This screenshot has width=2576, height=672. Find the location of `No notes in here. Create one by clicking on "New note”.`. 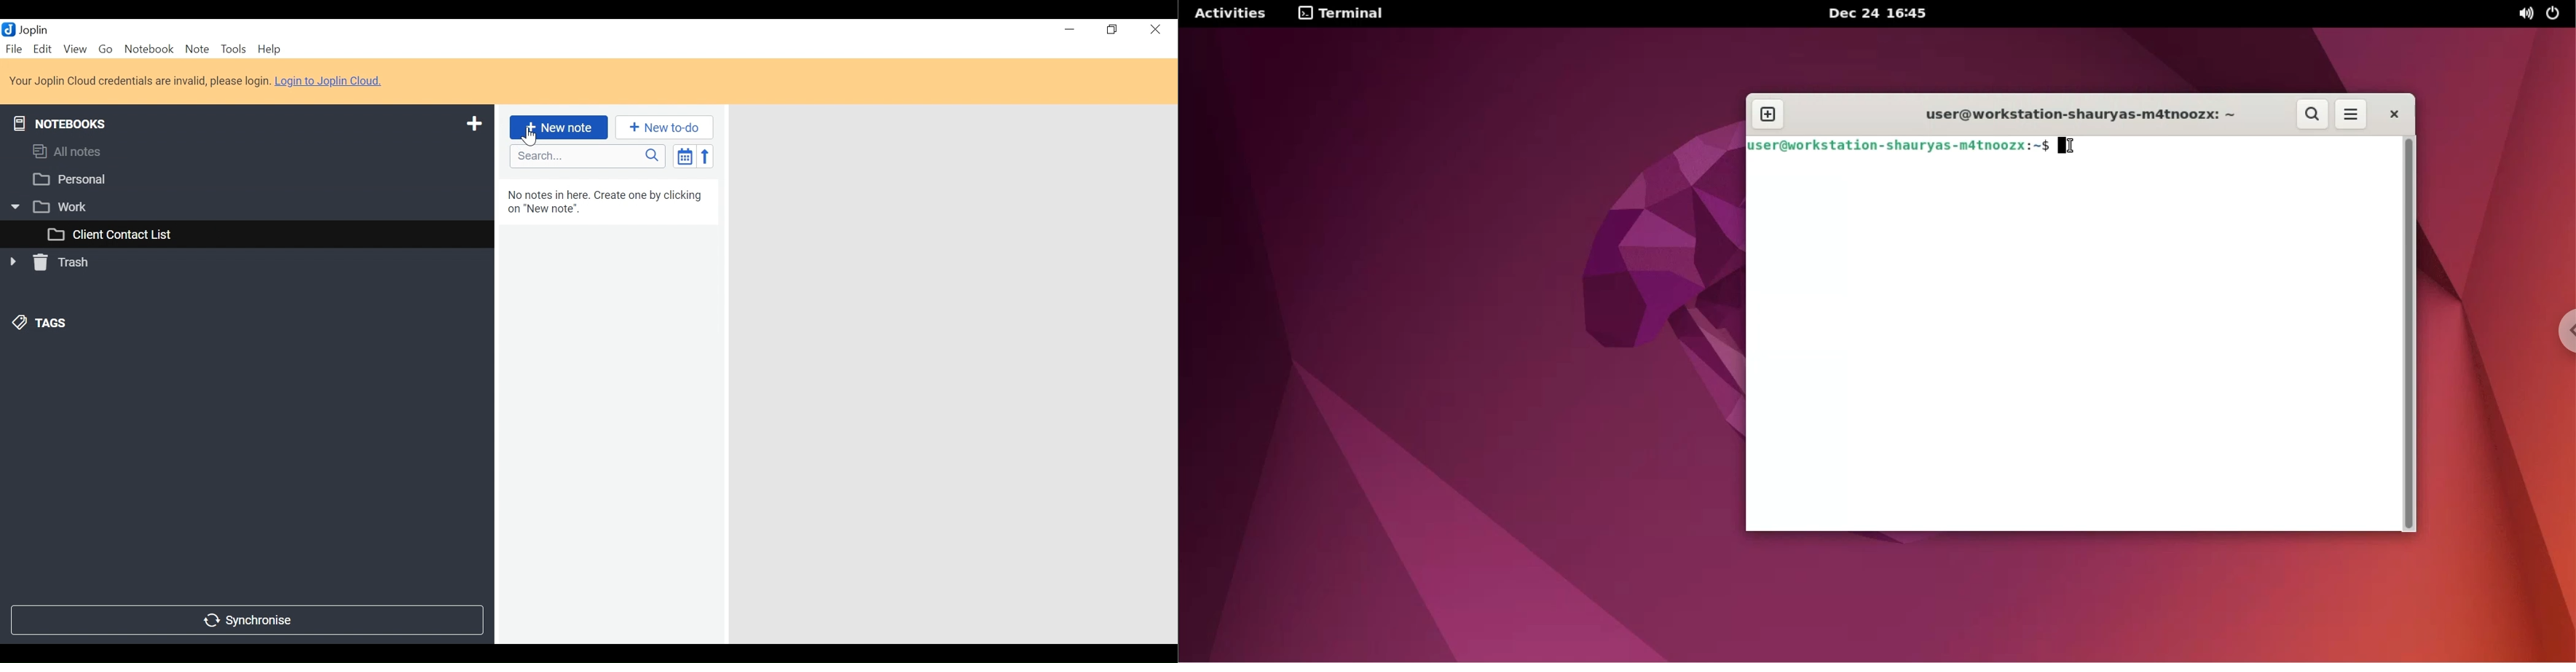

No notes in here. Create one by clicking on "New note”. is located at coordinates (609, 204).